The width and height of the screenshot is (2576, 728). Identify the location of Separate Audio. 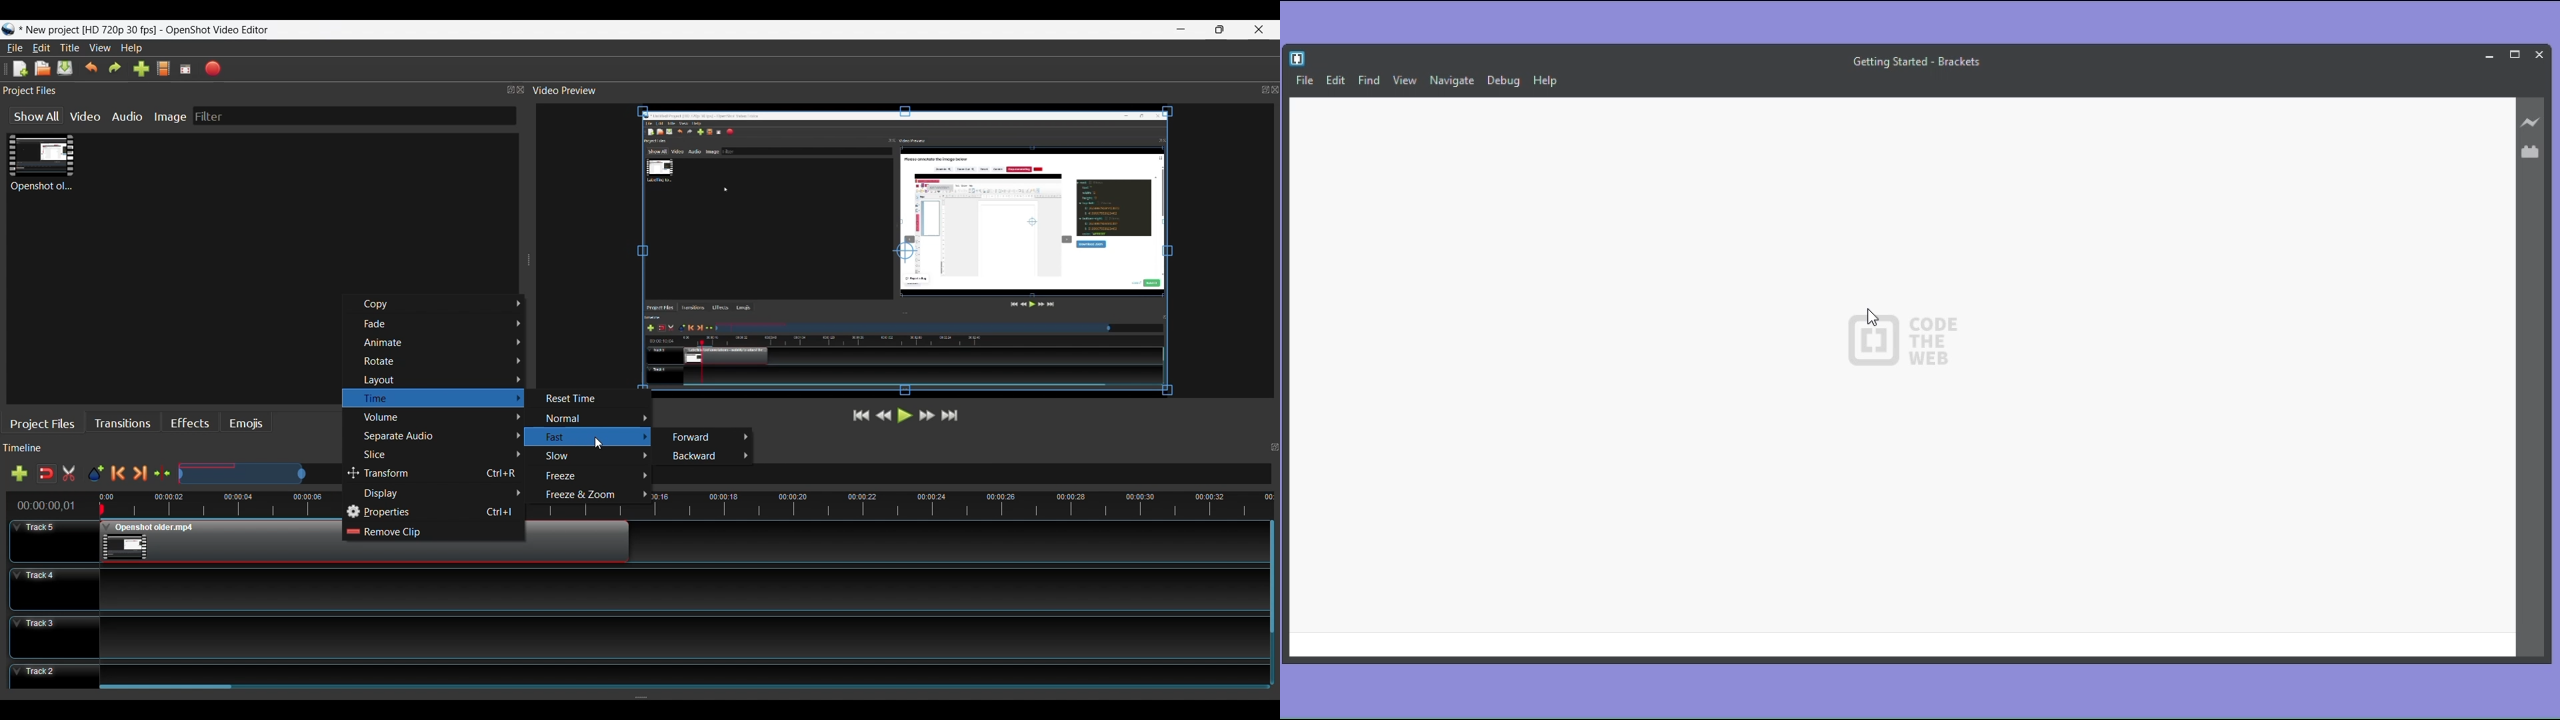
(441, 438).